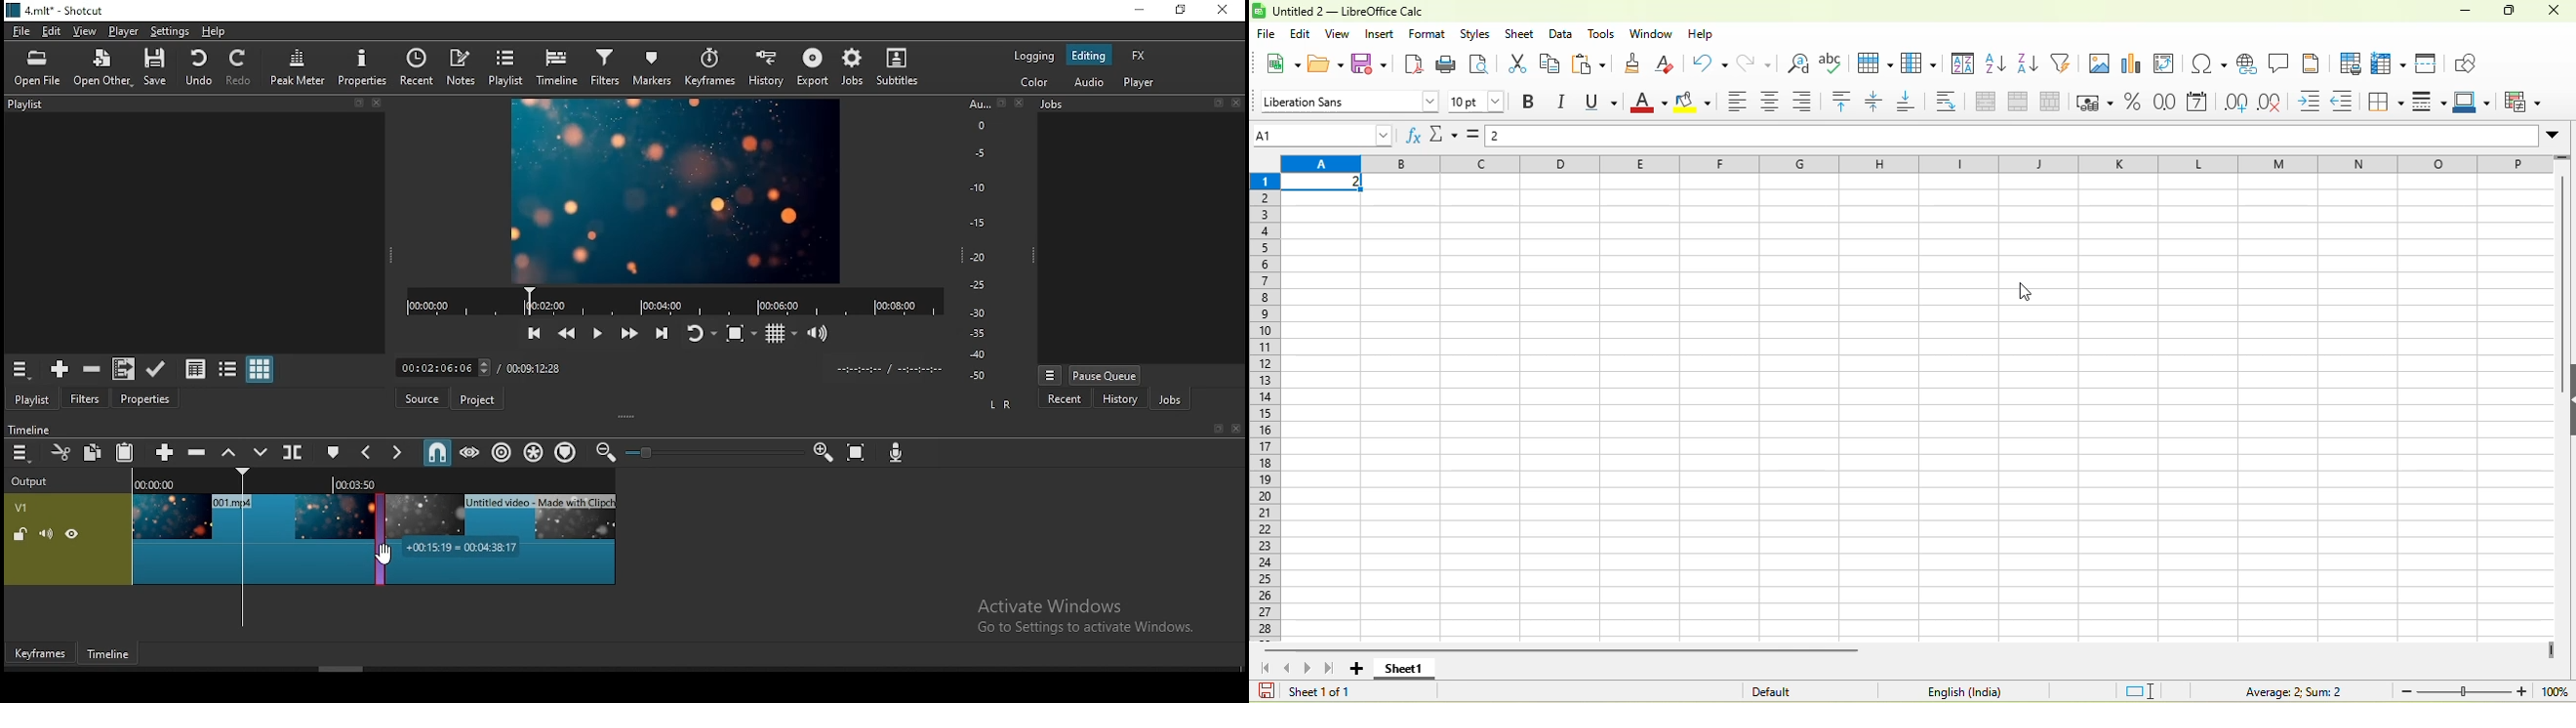 Image resolution: width=2576 pixels, height=728 pixels. Describe the element at coordinates (1591, 64) in the screenshot. I see `paste` at that location.